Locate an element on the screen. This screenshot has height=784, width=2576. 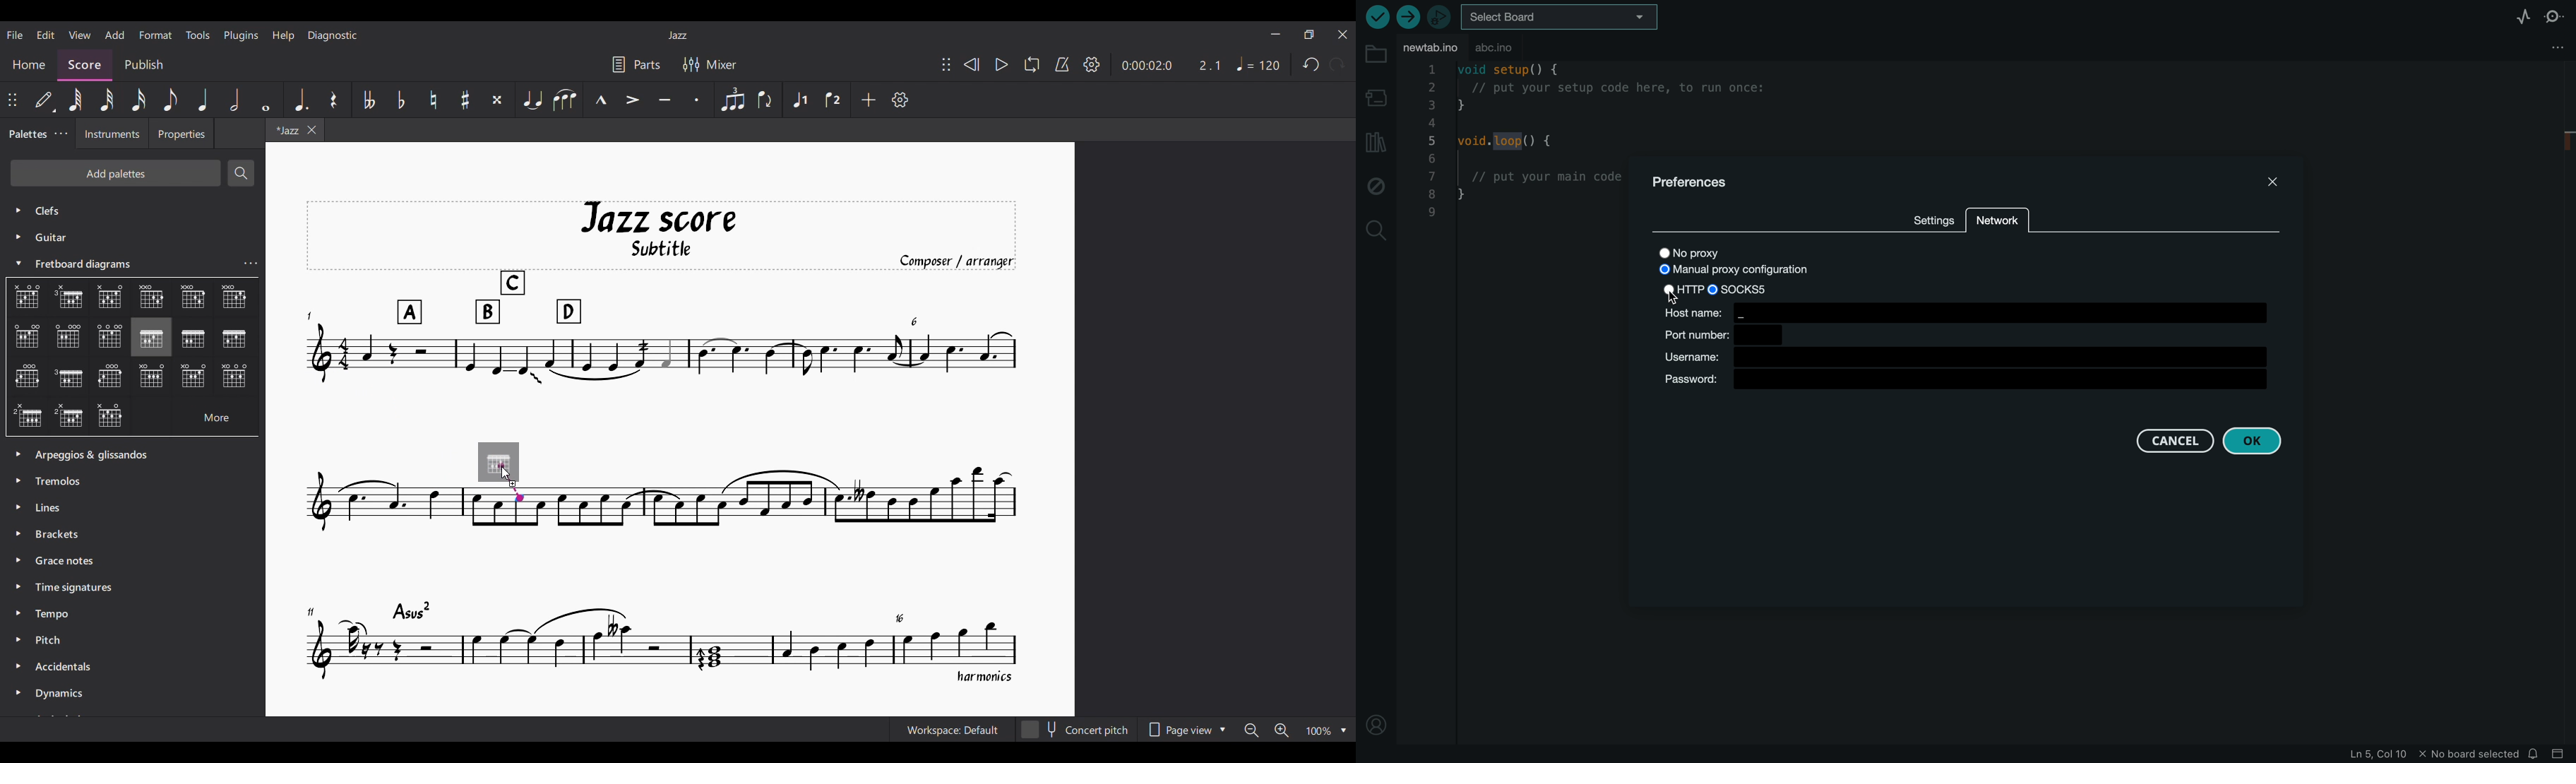
debug is located at coordinates (1374, 187).